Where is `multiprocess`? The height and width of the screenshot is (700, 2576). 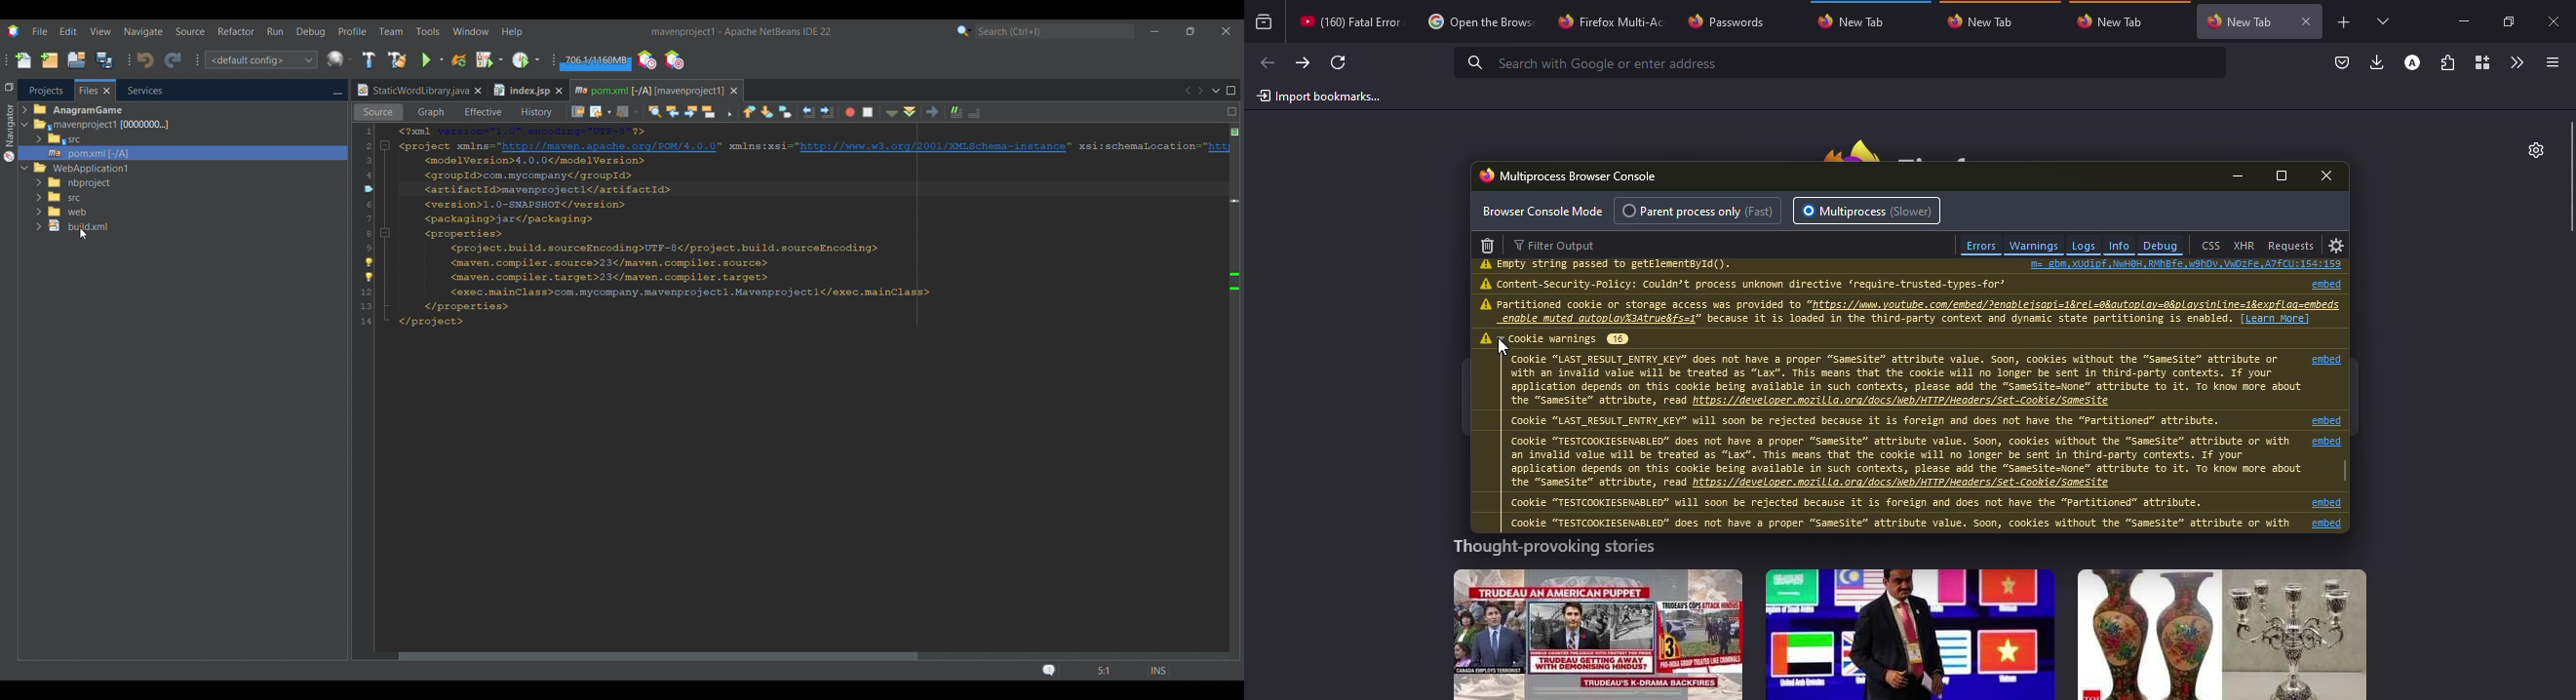
multiprocess is located at coordinates (1869, 211).